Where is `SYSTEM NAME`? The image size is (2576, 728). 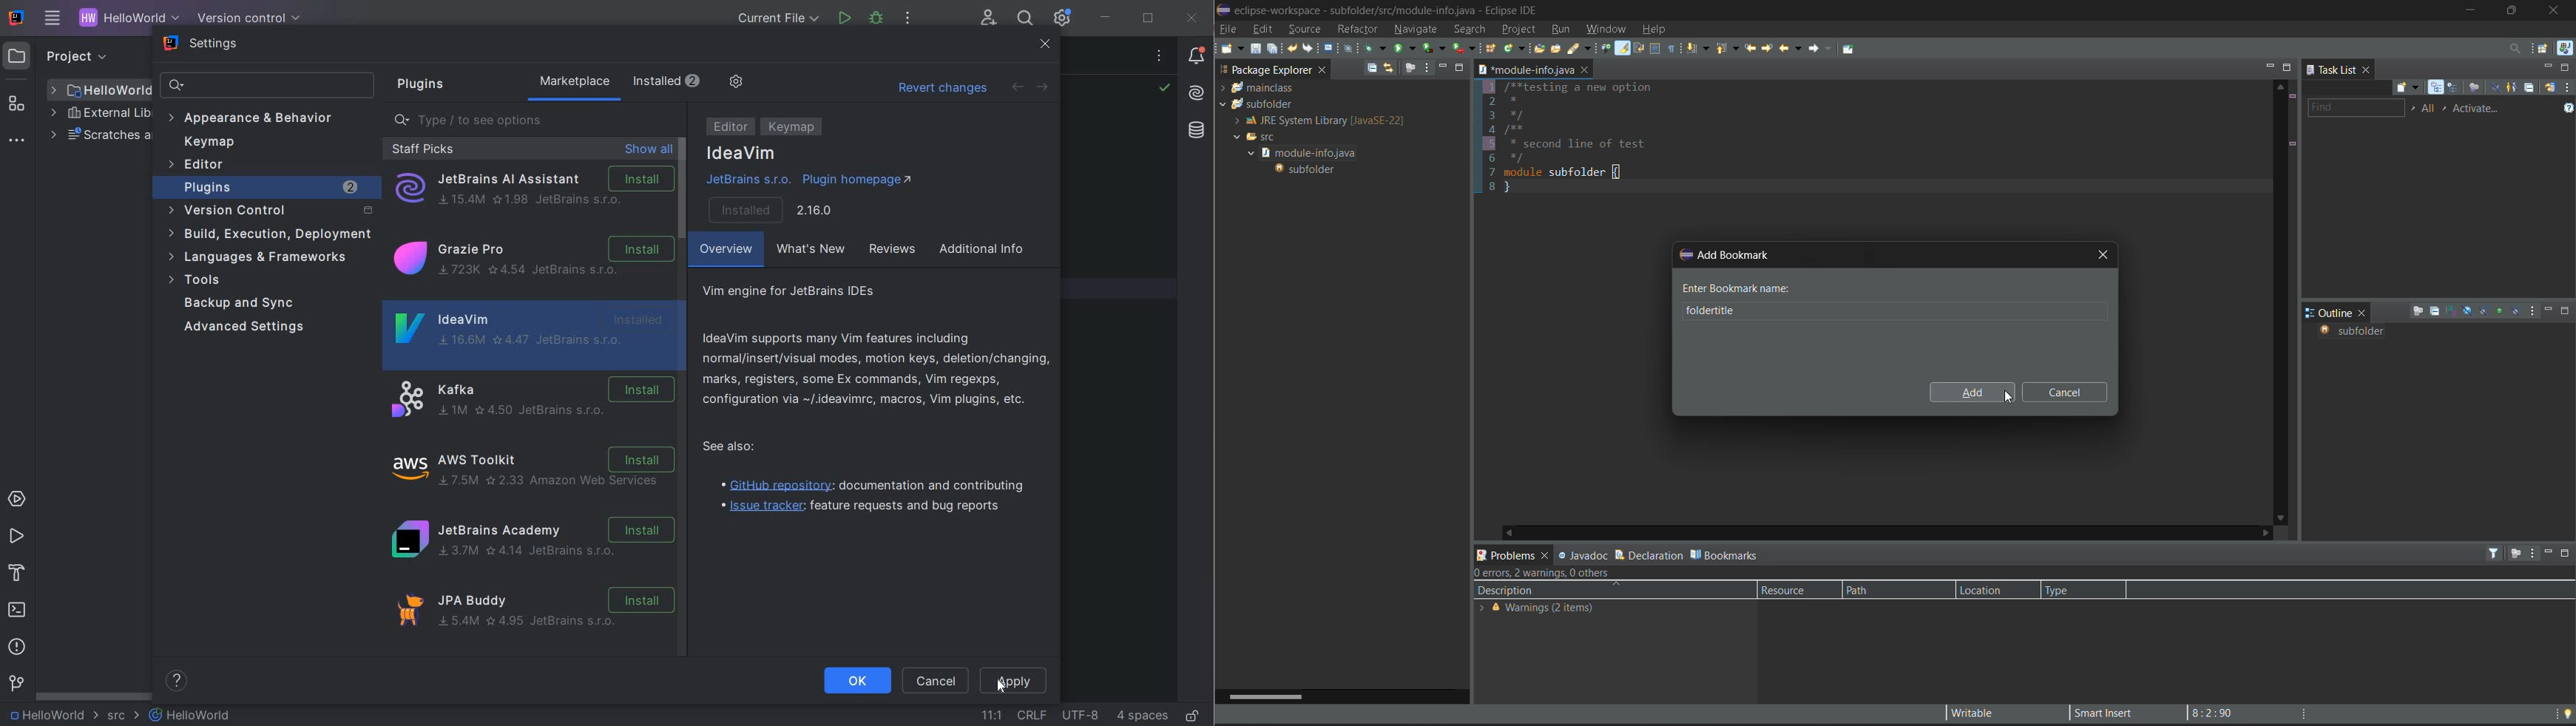 SYSTEM NAME is located at coordinates (14, 18).